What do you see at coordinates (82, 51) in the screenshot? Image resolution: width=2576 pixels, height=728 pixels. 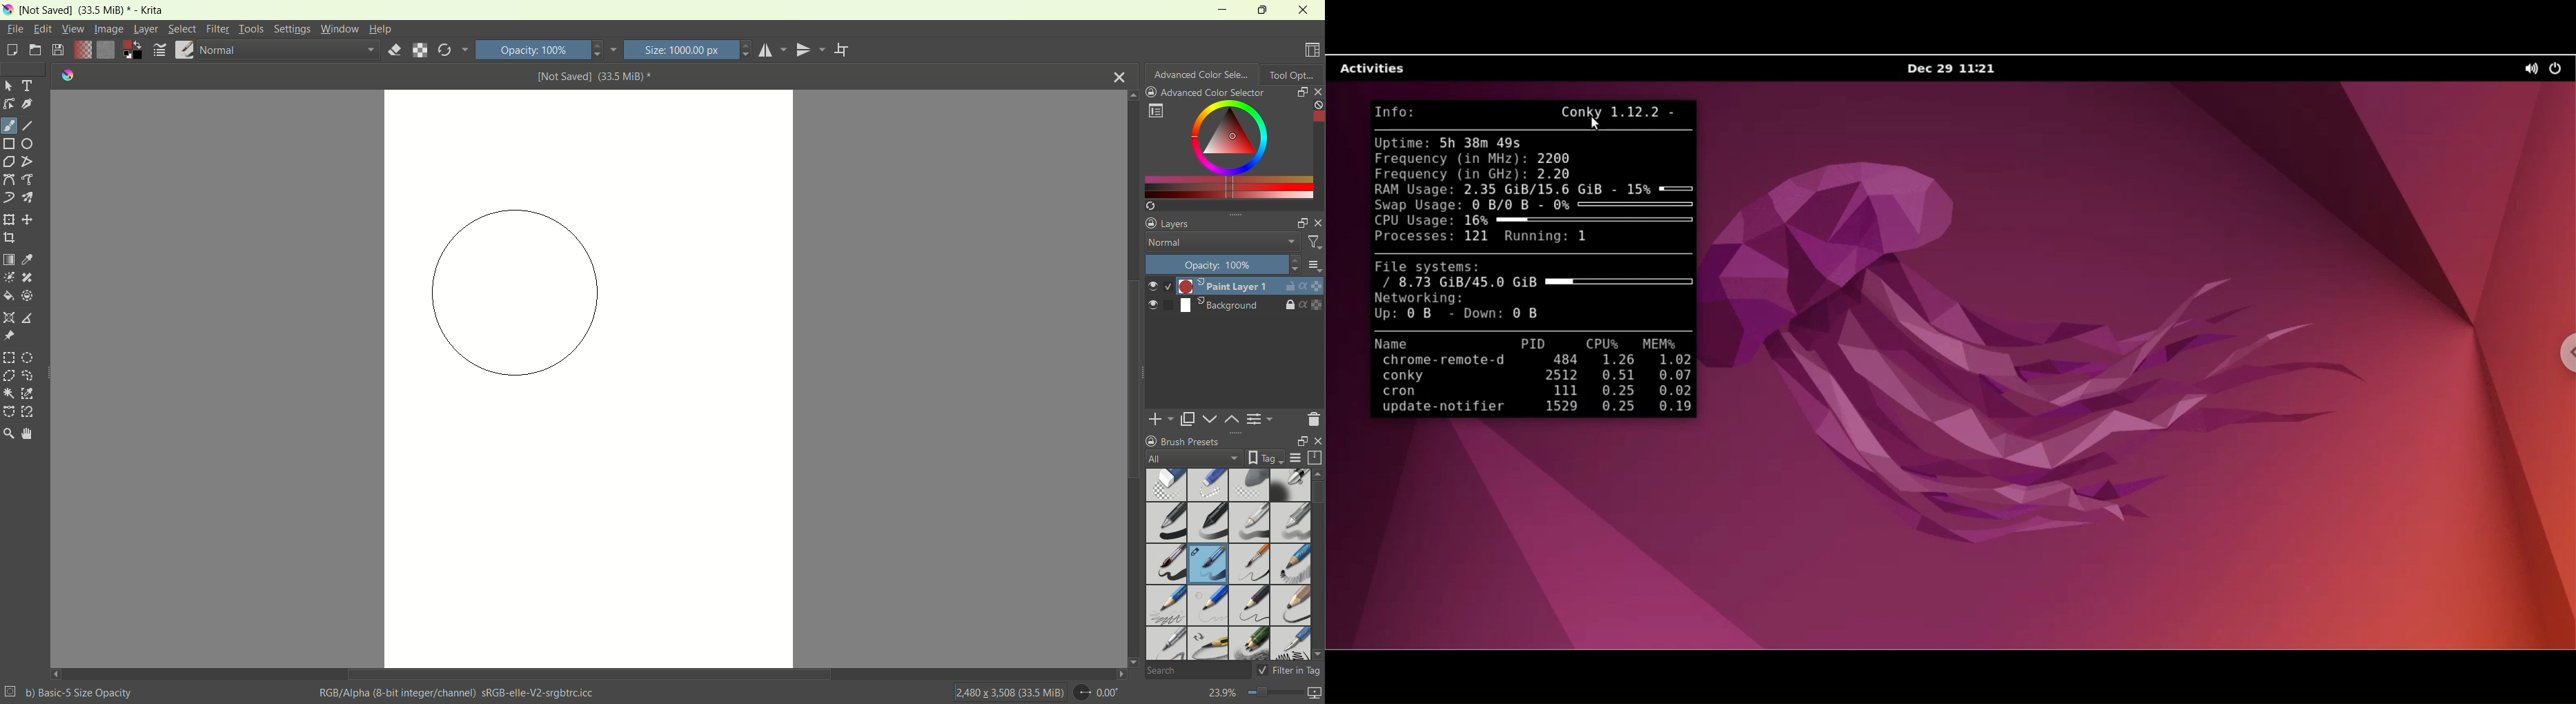 I see `fill gradient` at bounding box center [82, 51].